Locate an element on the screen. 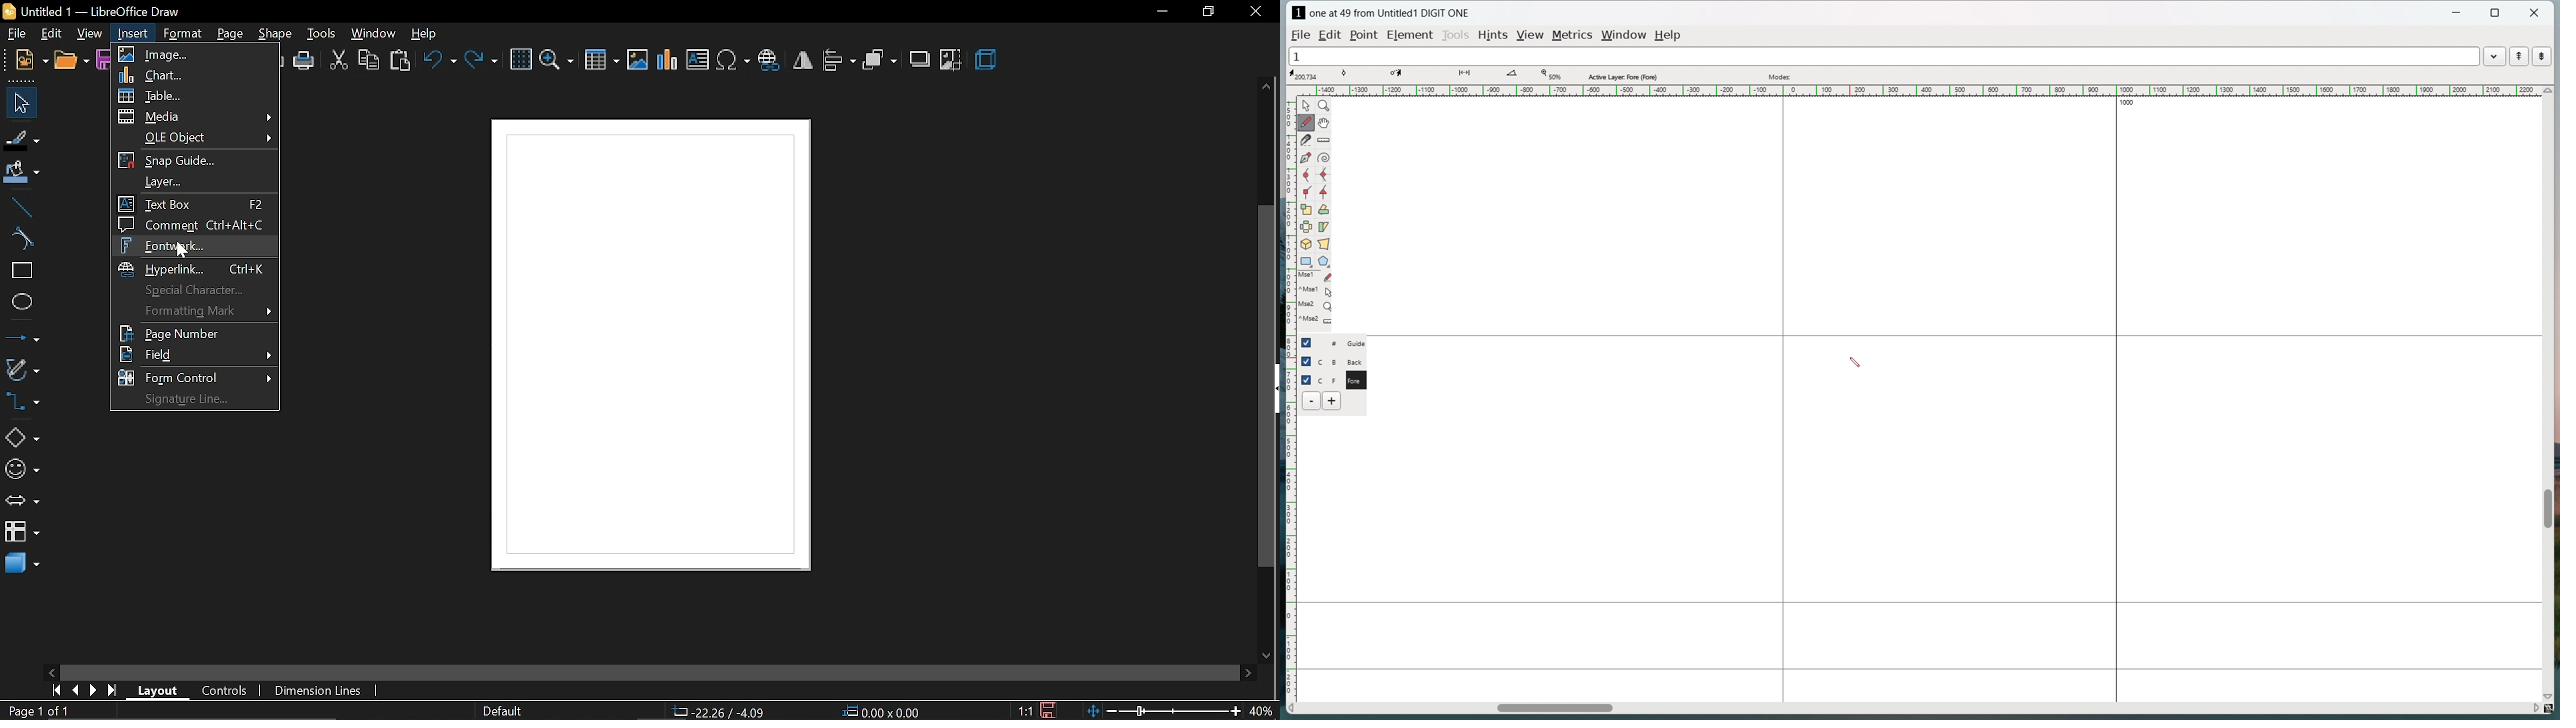  one at 49 from Untitled1 DIGIT ONE is located at coordinates (1391, 13).